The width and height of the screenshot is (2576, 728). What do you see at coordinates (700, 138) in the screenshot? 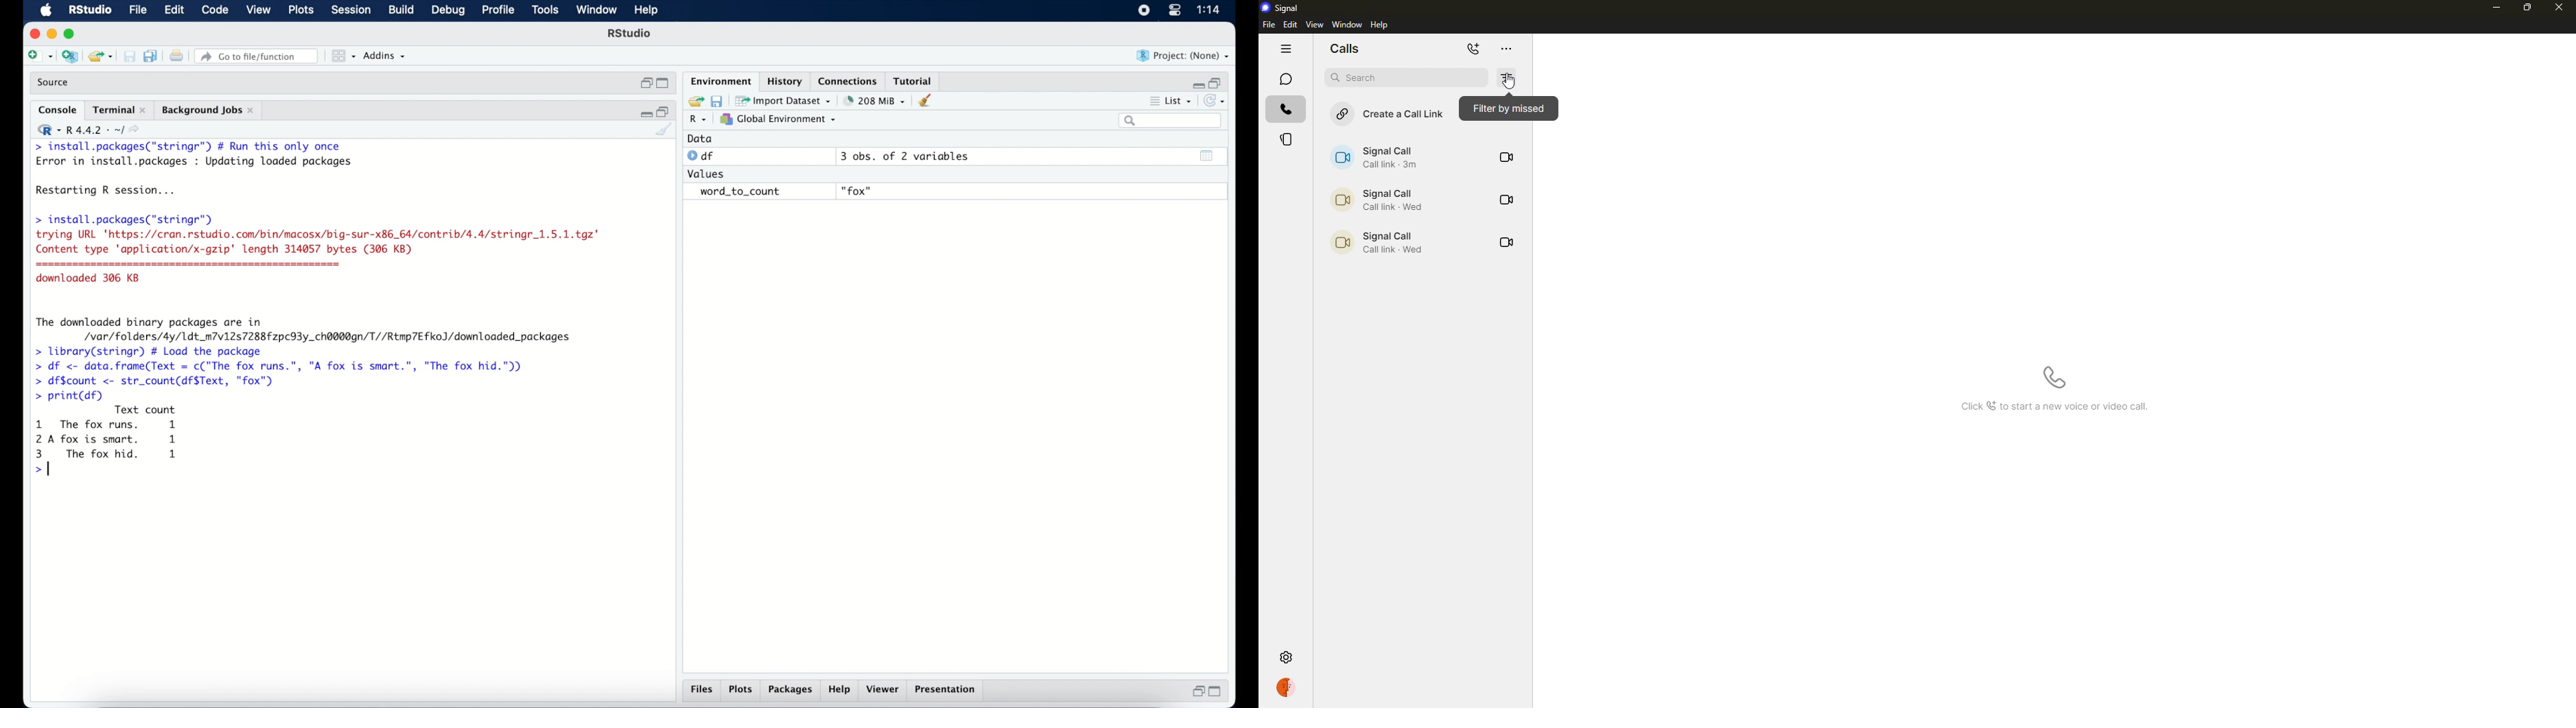
I see `data` at bounding box center [700, 138].